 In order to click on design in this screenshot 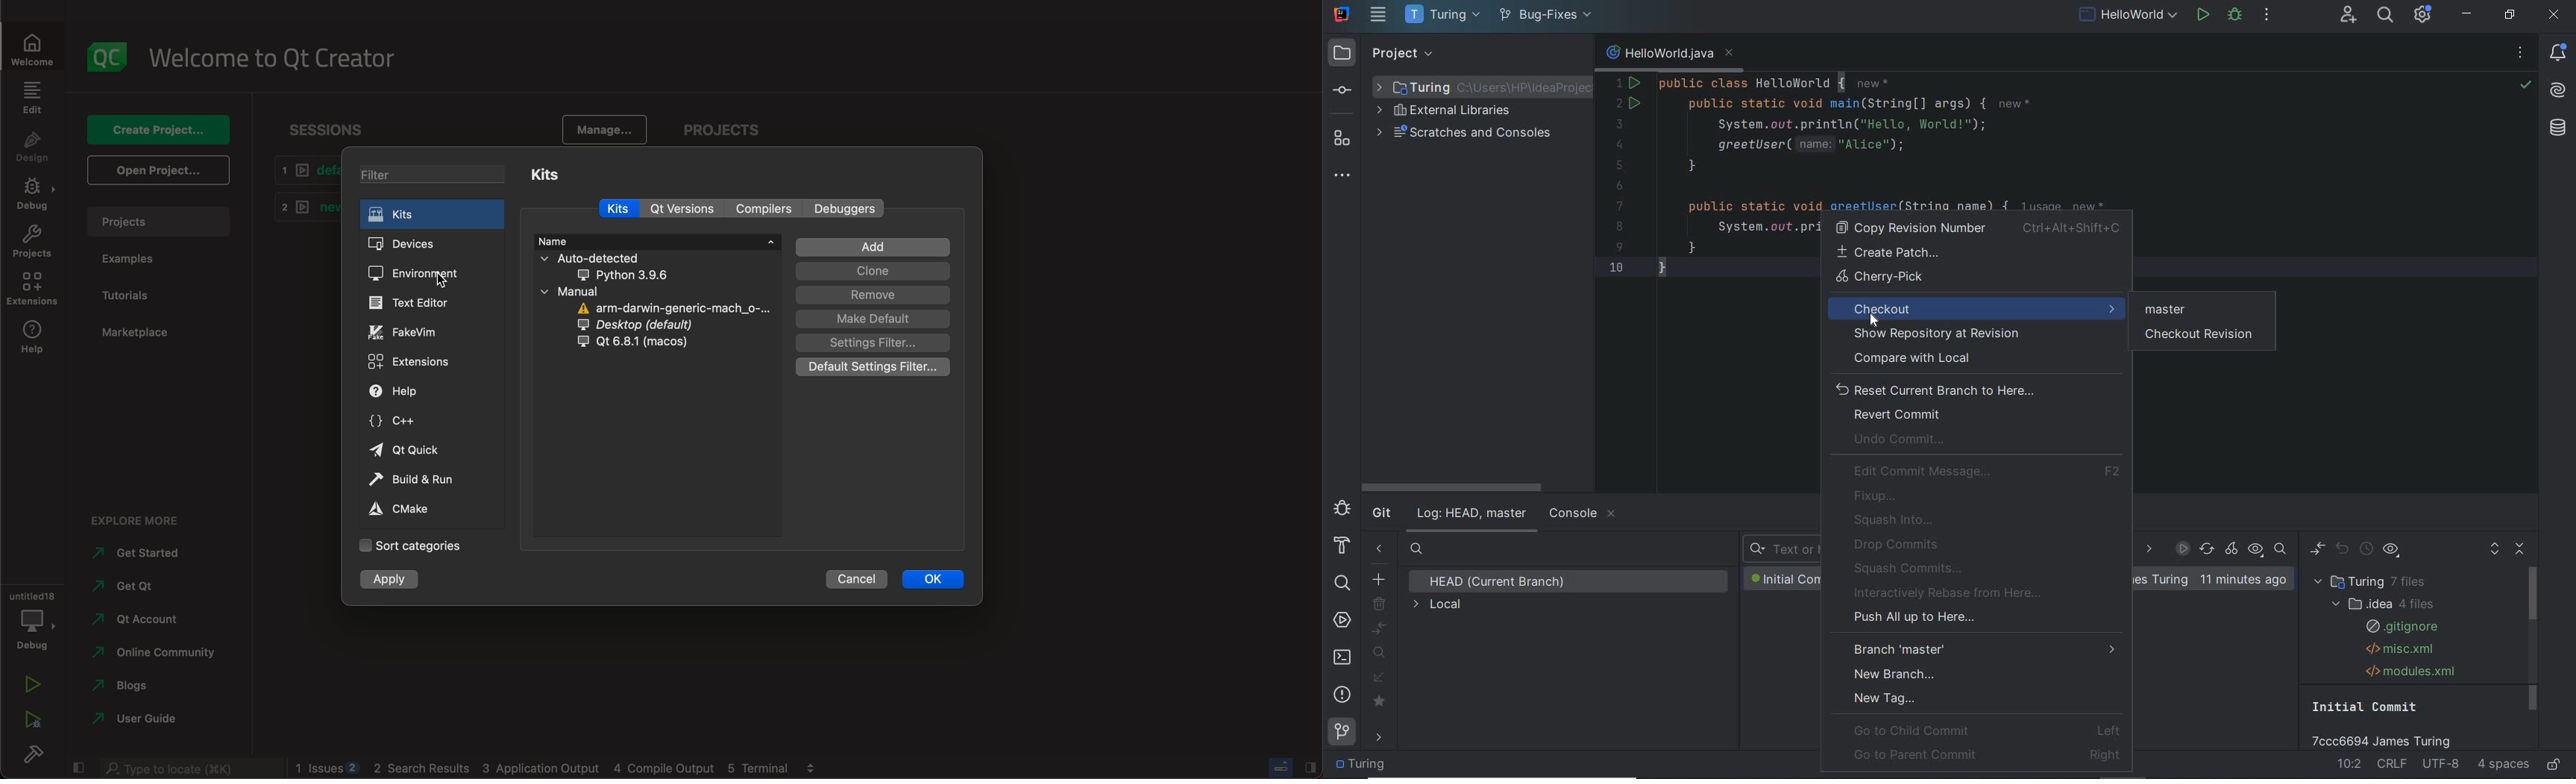, I will do `click(33, 149)`.